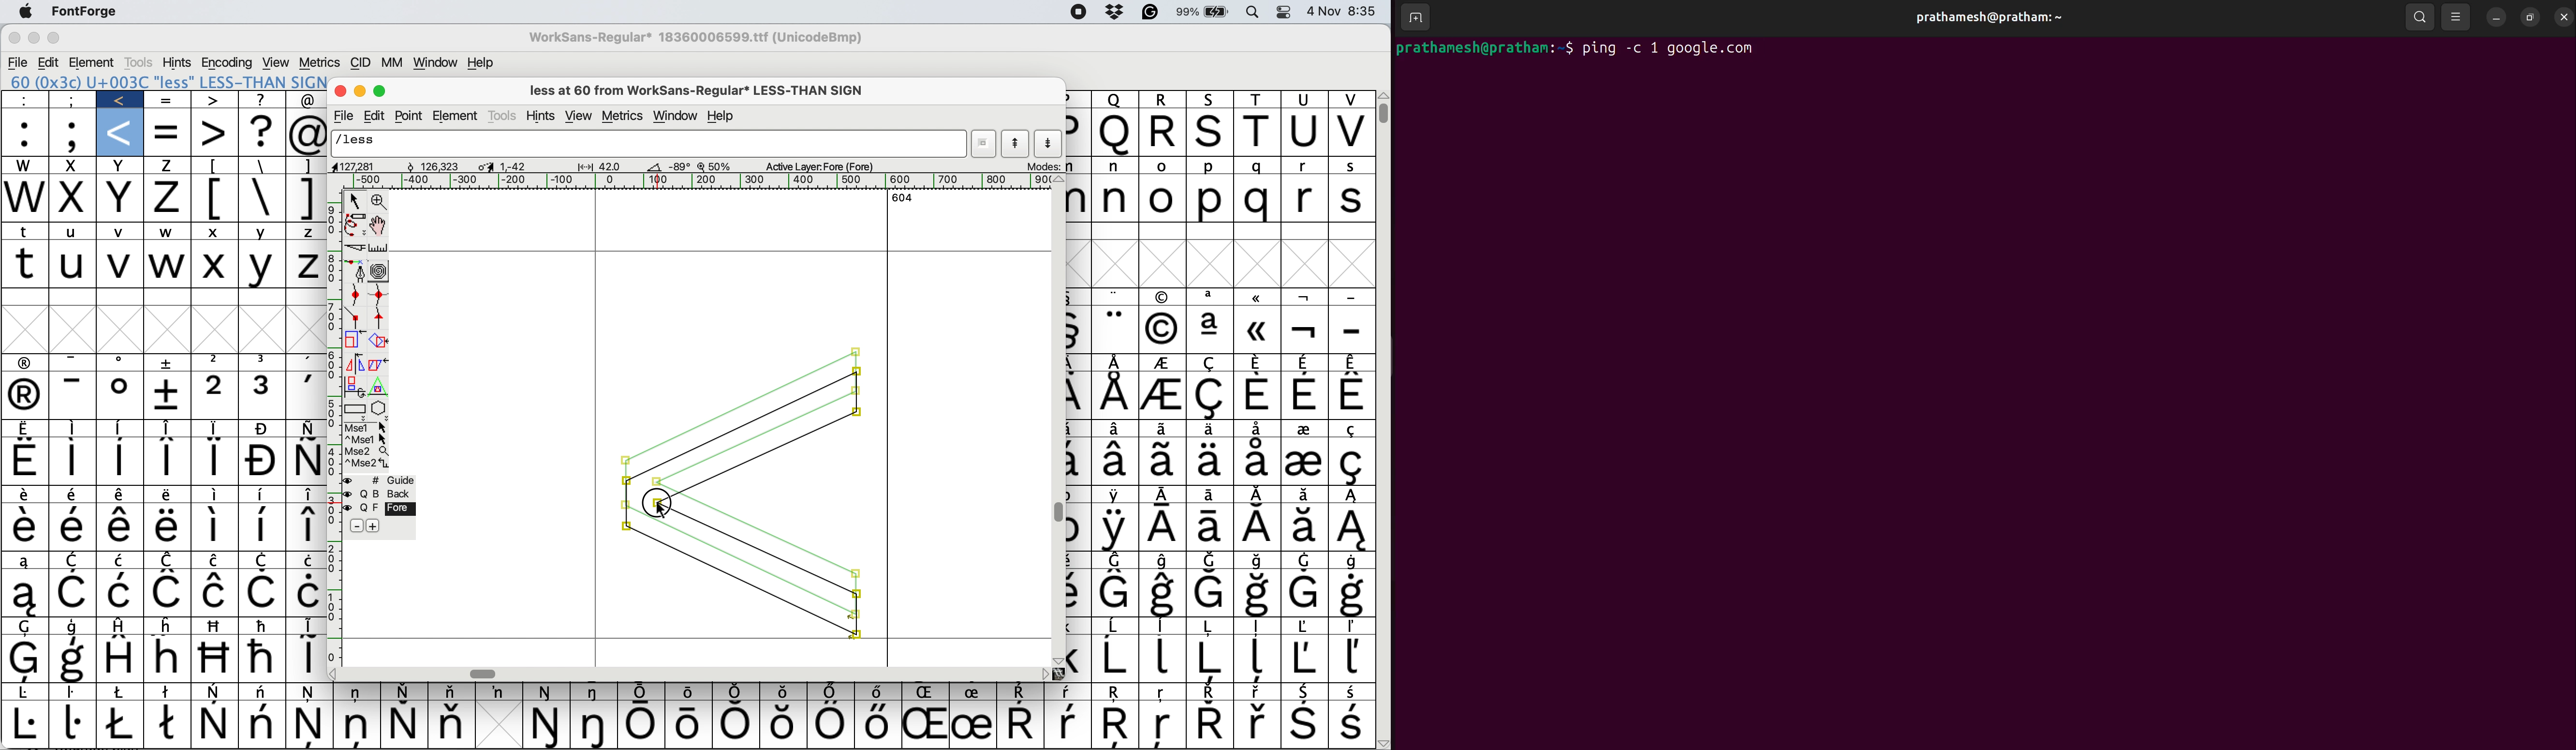  Describe the element at coordinates (74, 659) in the screenshot. I see `Symbol` at that location.